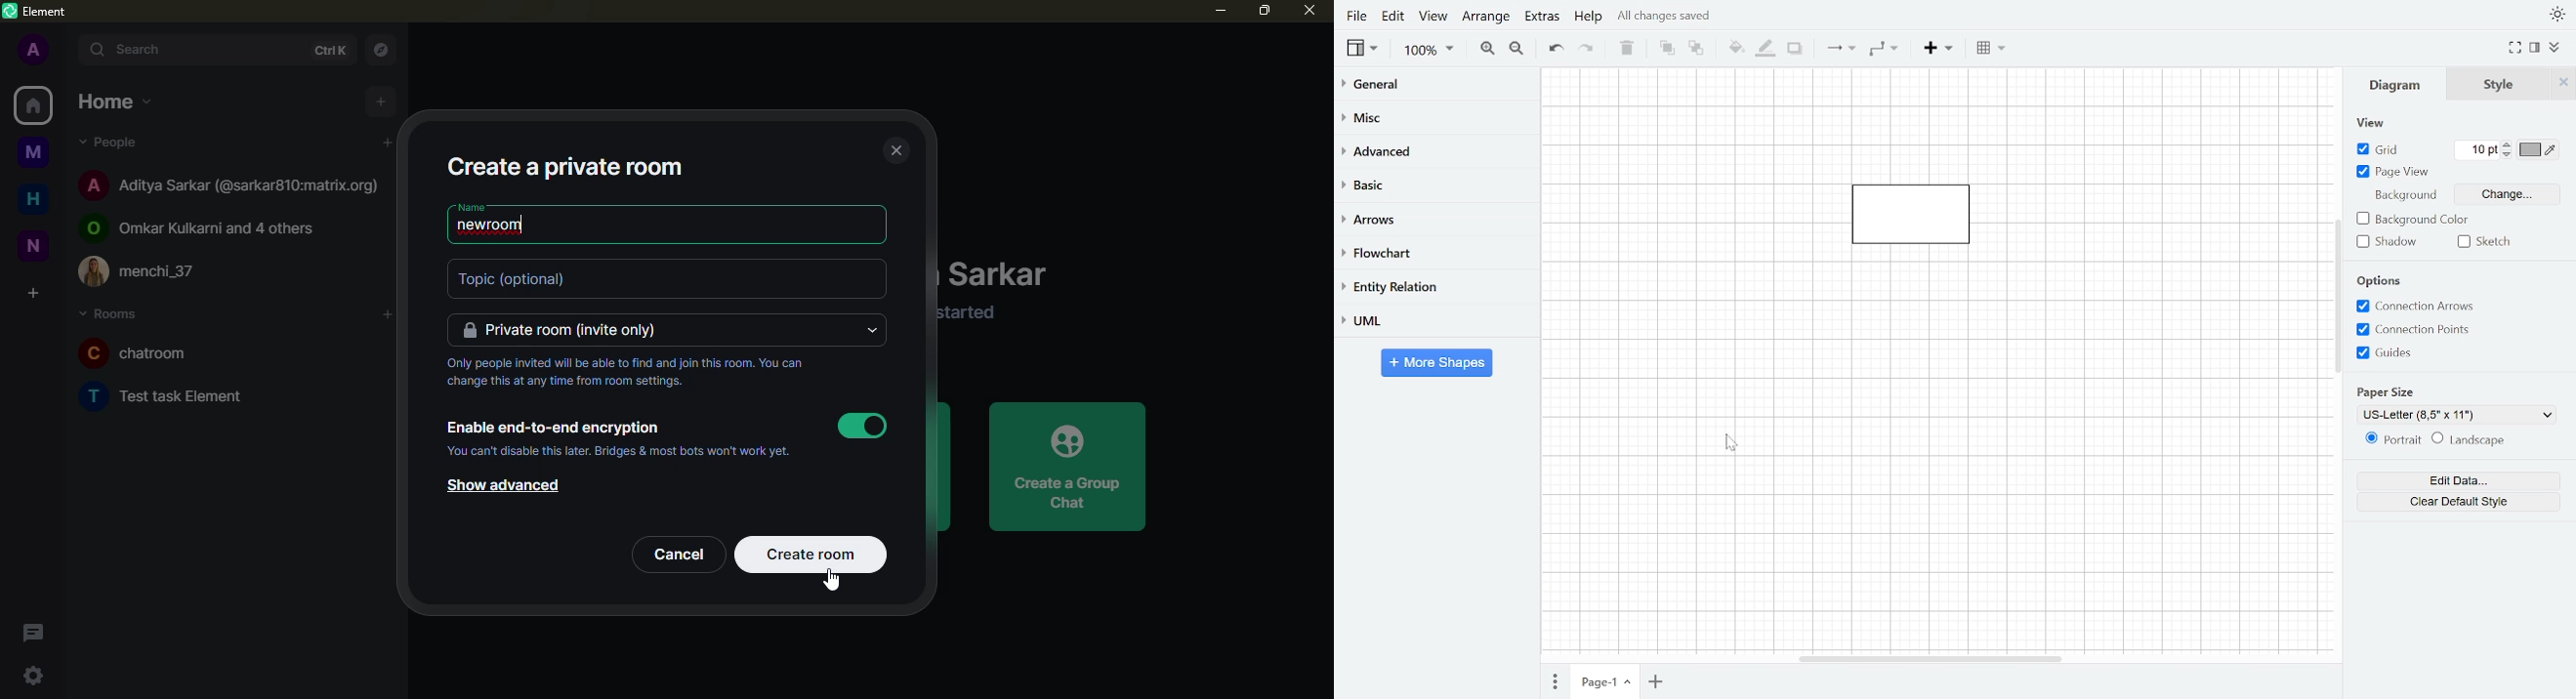 The height and width of the screenshot is (700, 2576). I want to click on people, so click(116, 143).